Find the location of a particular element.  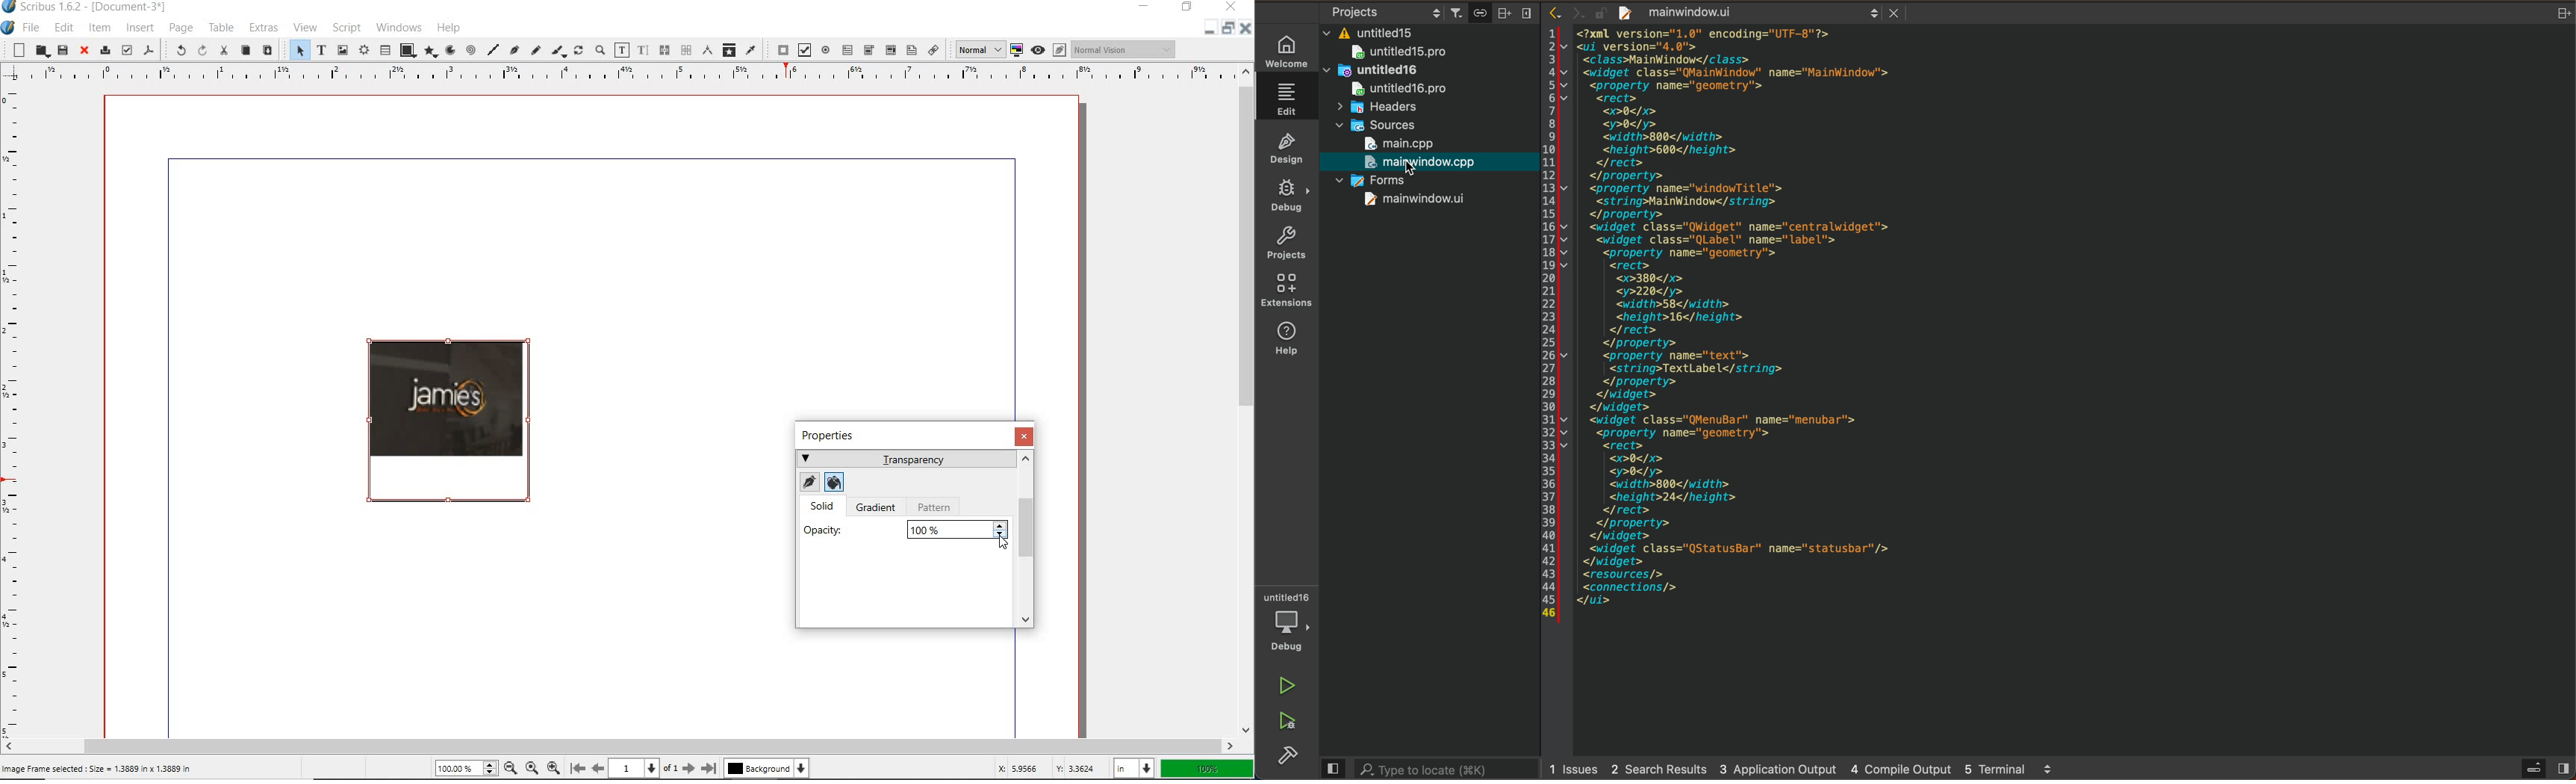

previous is located at coordinates (599, 769).